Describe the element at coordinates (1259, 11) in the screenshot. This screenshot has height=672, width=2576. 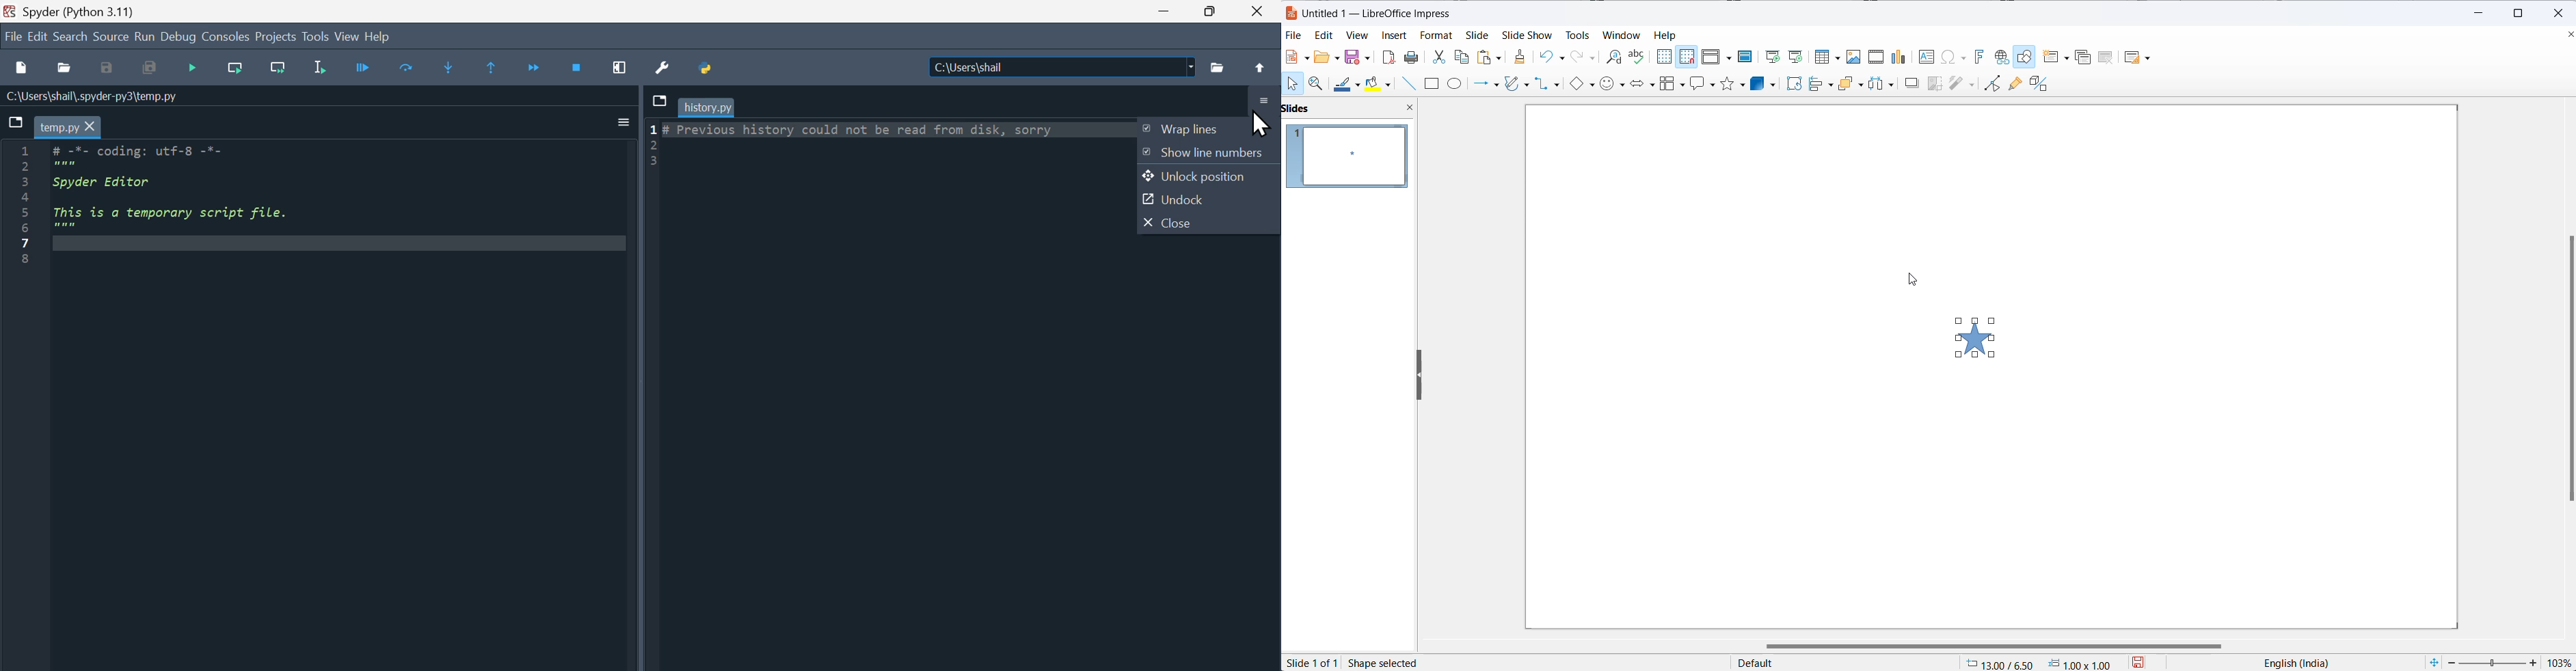
I see `Close` at that location.